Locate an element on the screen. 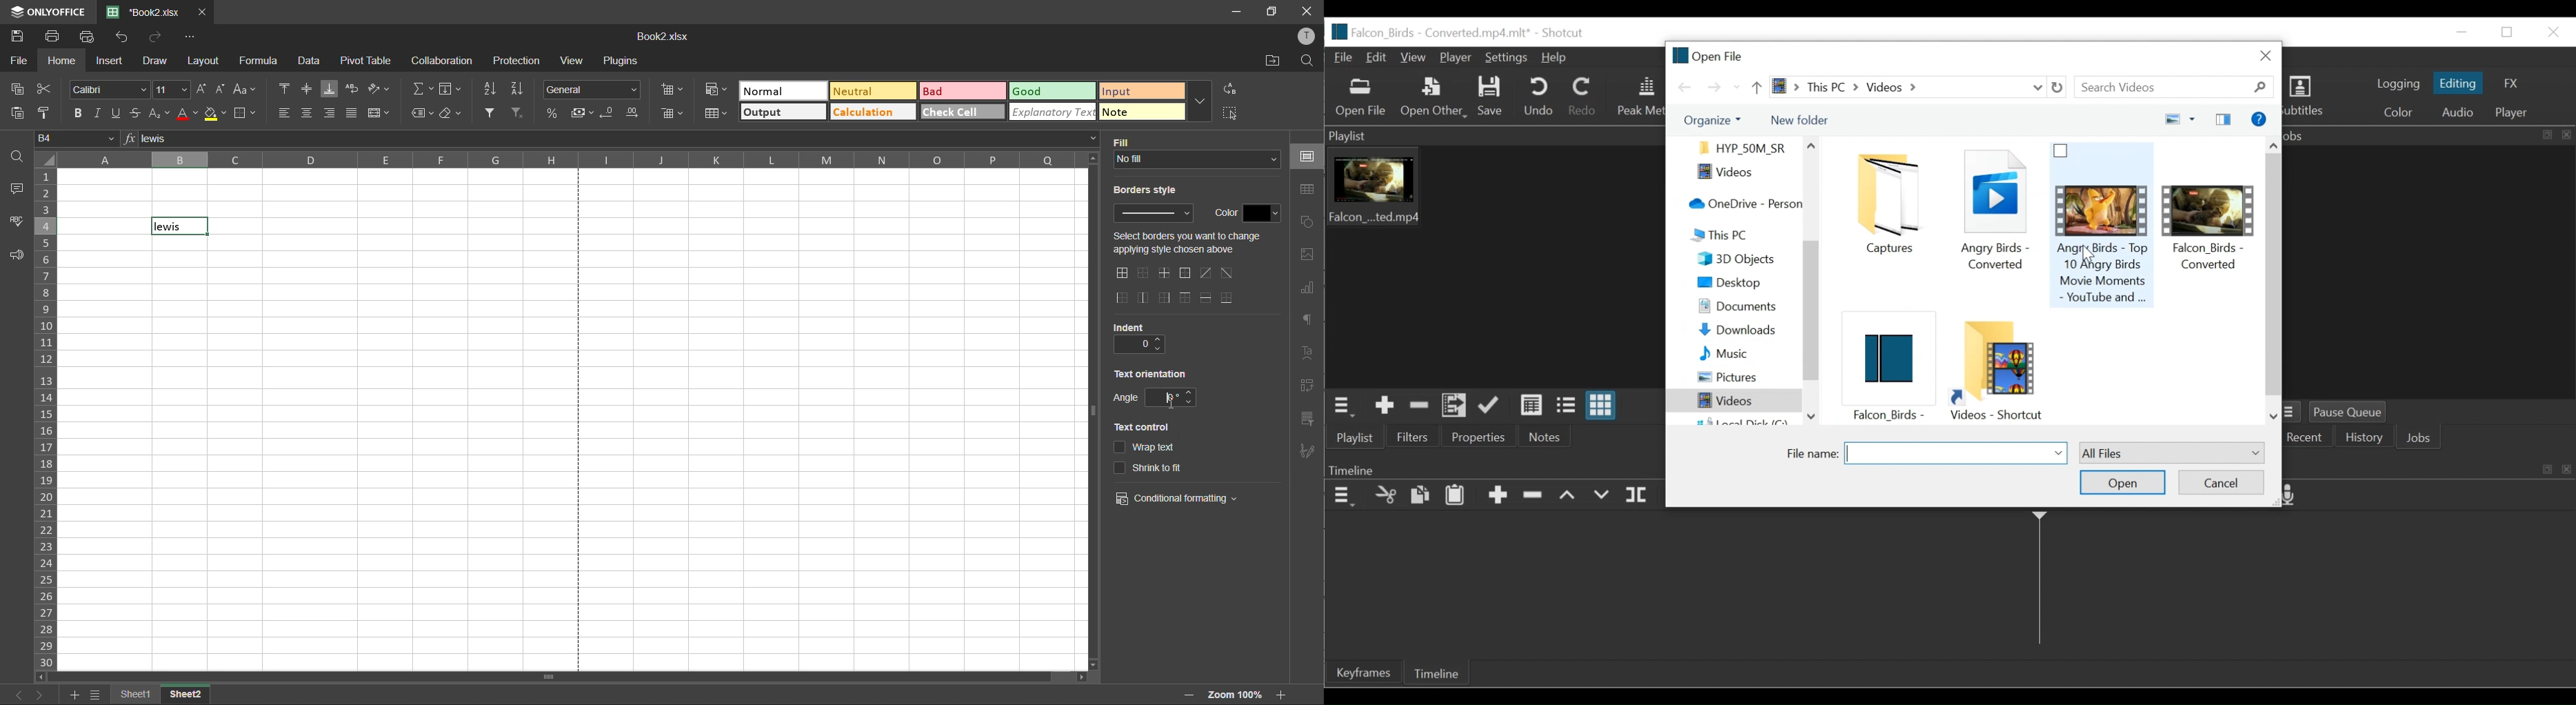 The image size is (2576, 728). Vertical Scroll bar is located at coordinates (2274, 272).